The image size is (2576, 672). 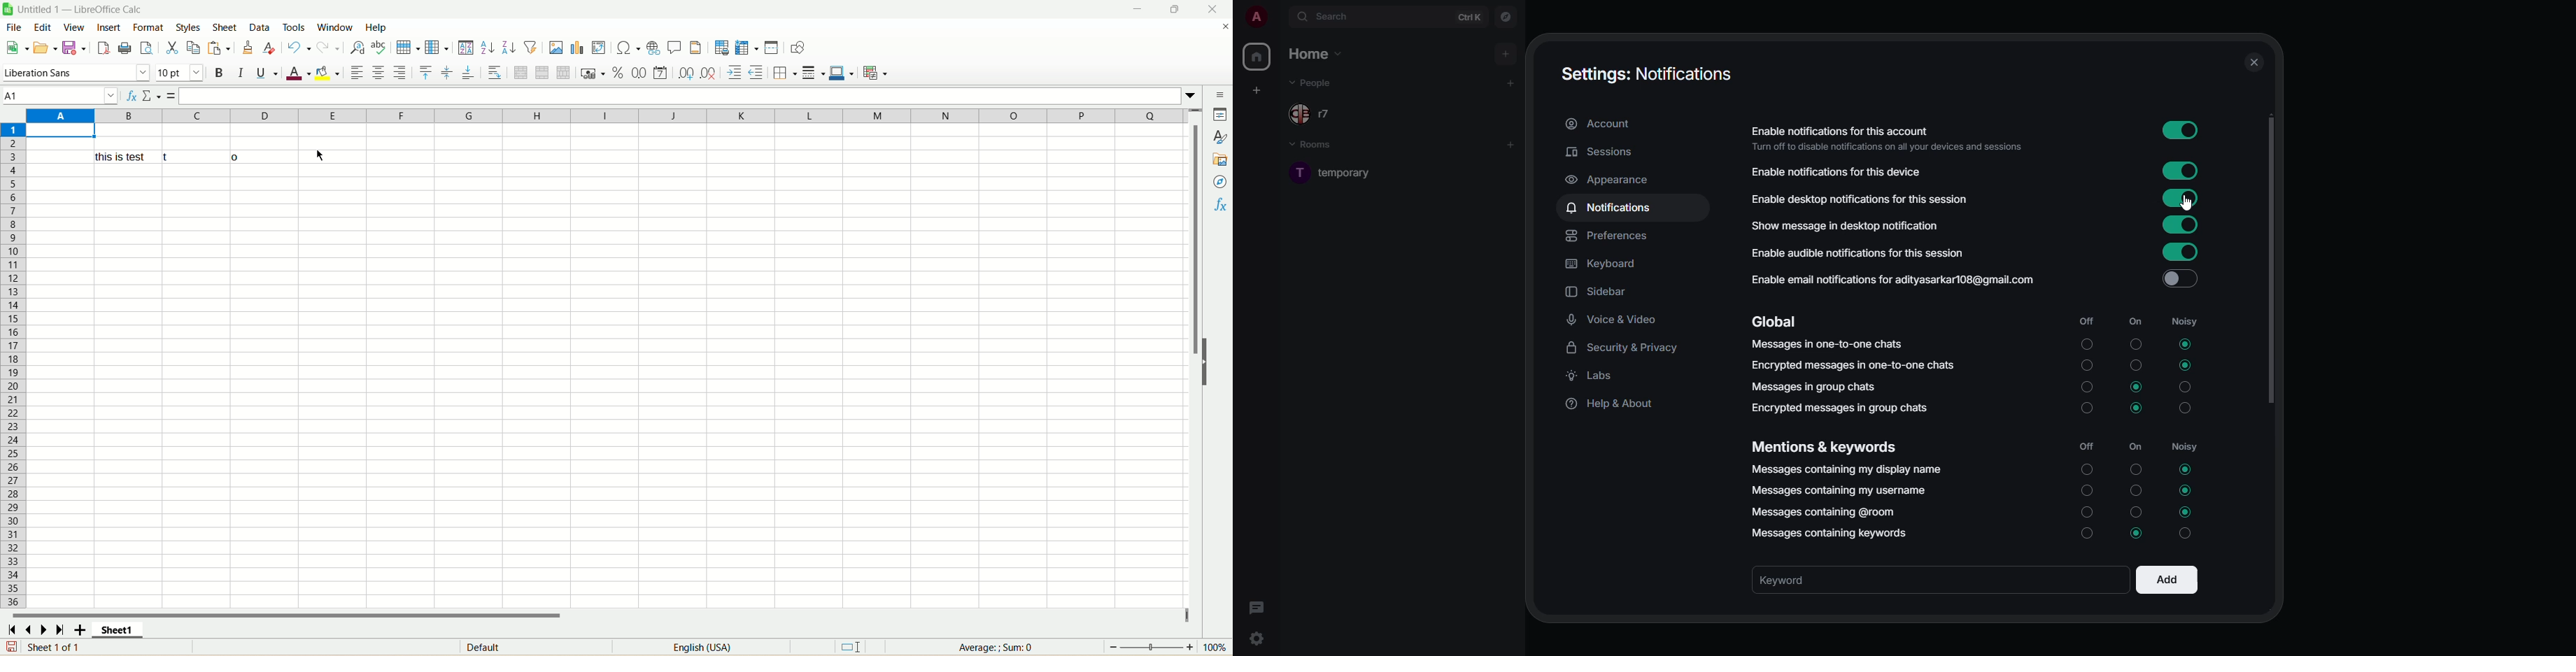 What do you see at coordinates (1611, 208) in the screenshot?
I see `notifications` at bounding box center [1611, 208].